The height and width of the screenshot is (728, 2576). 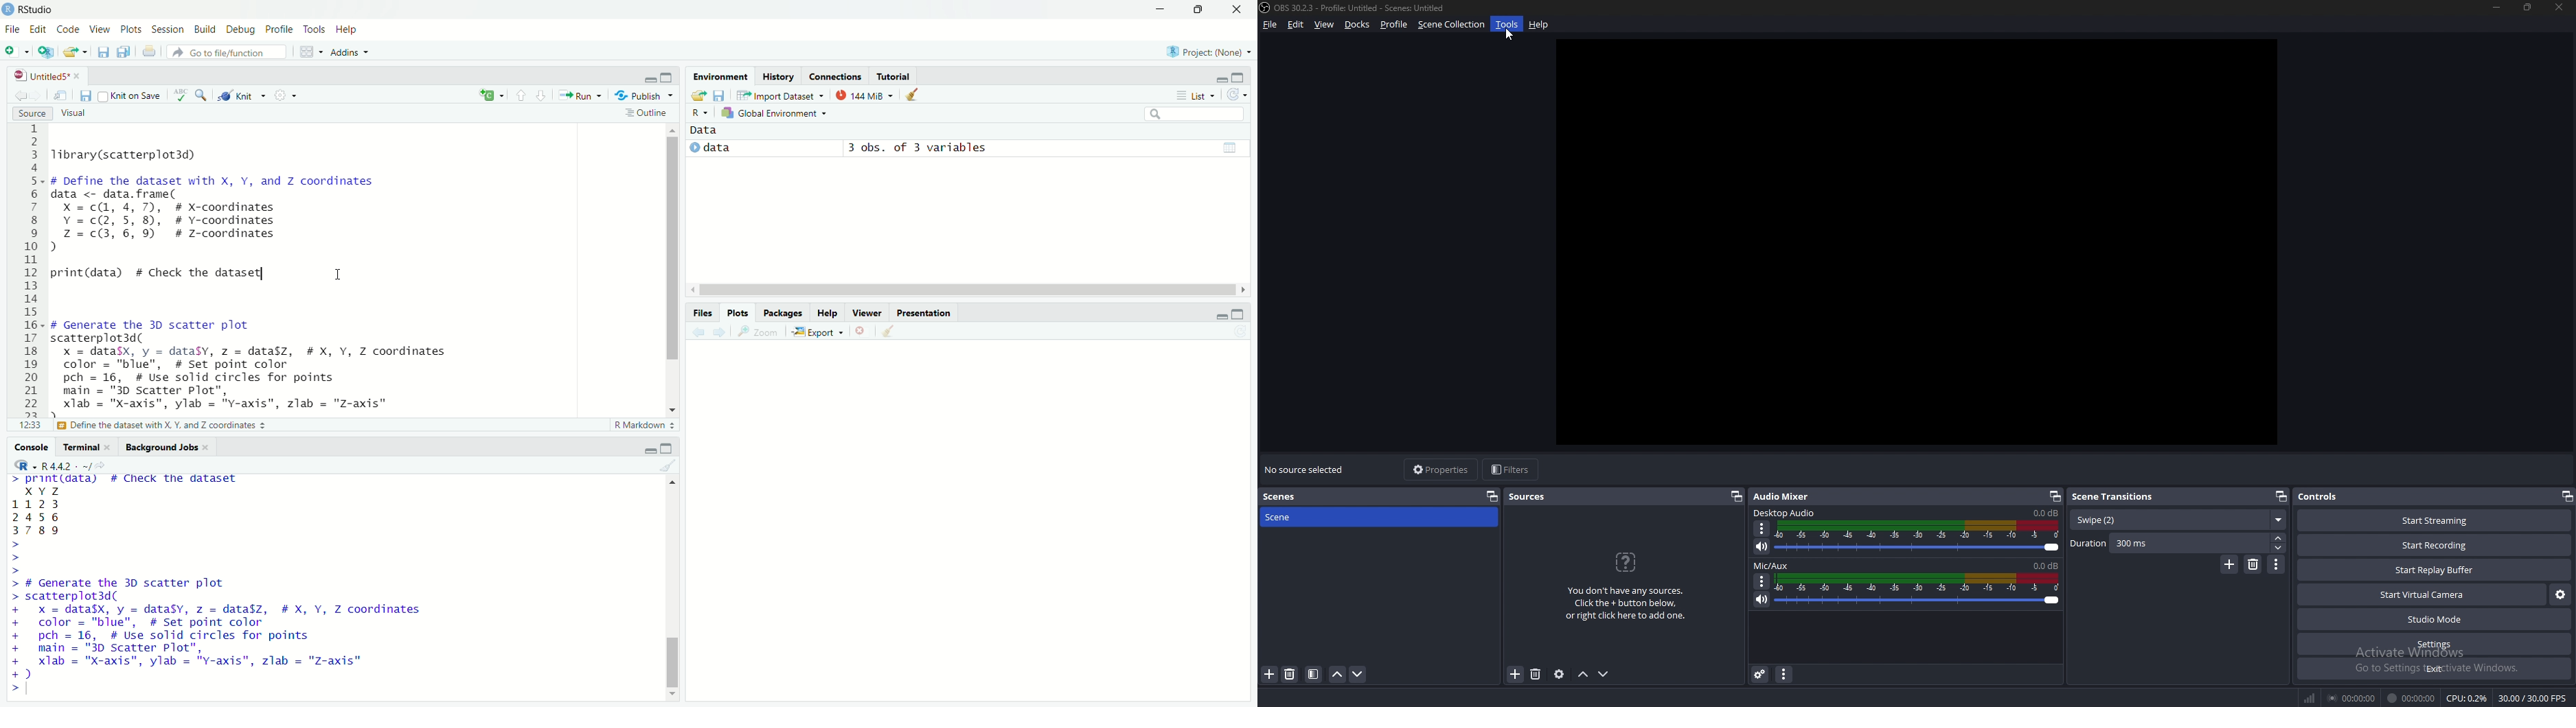 I want to click on session, so click(x=167, y=29).